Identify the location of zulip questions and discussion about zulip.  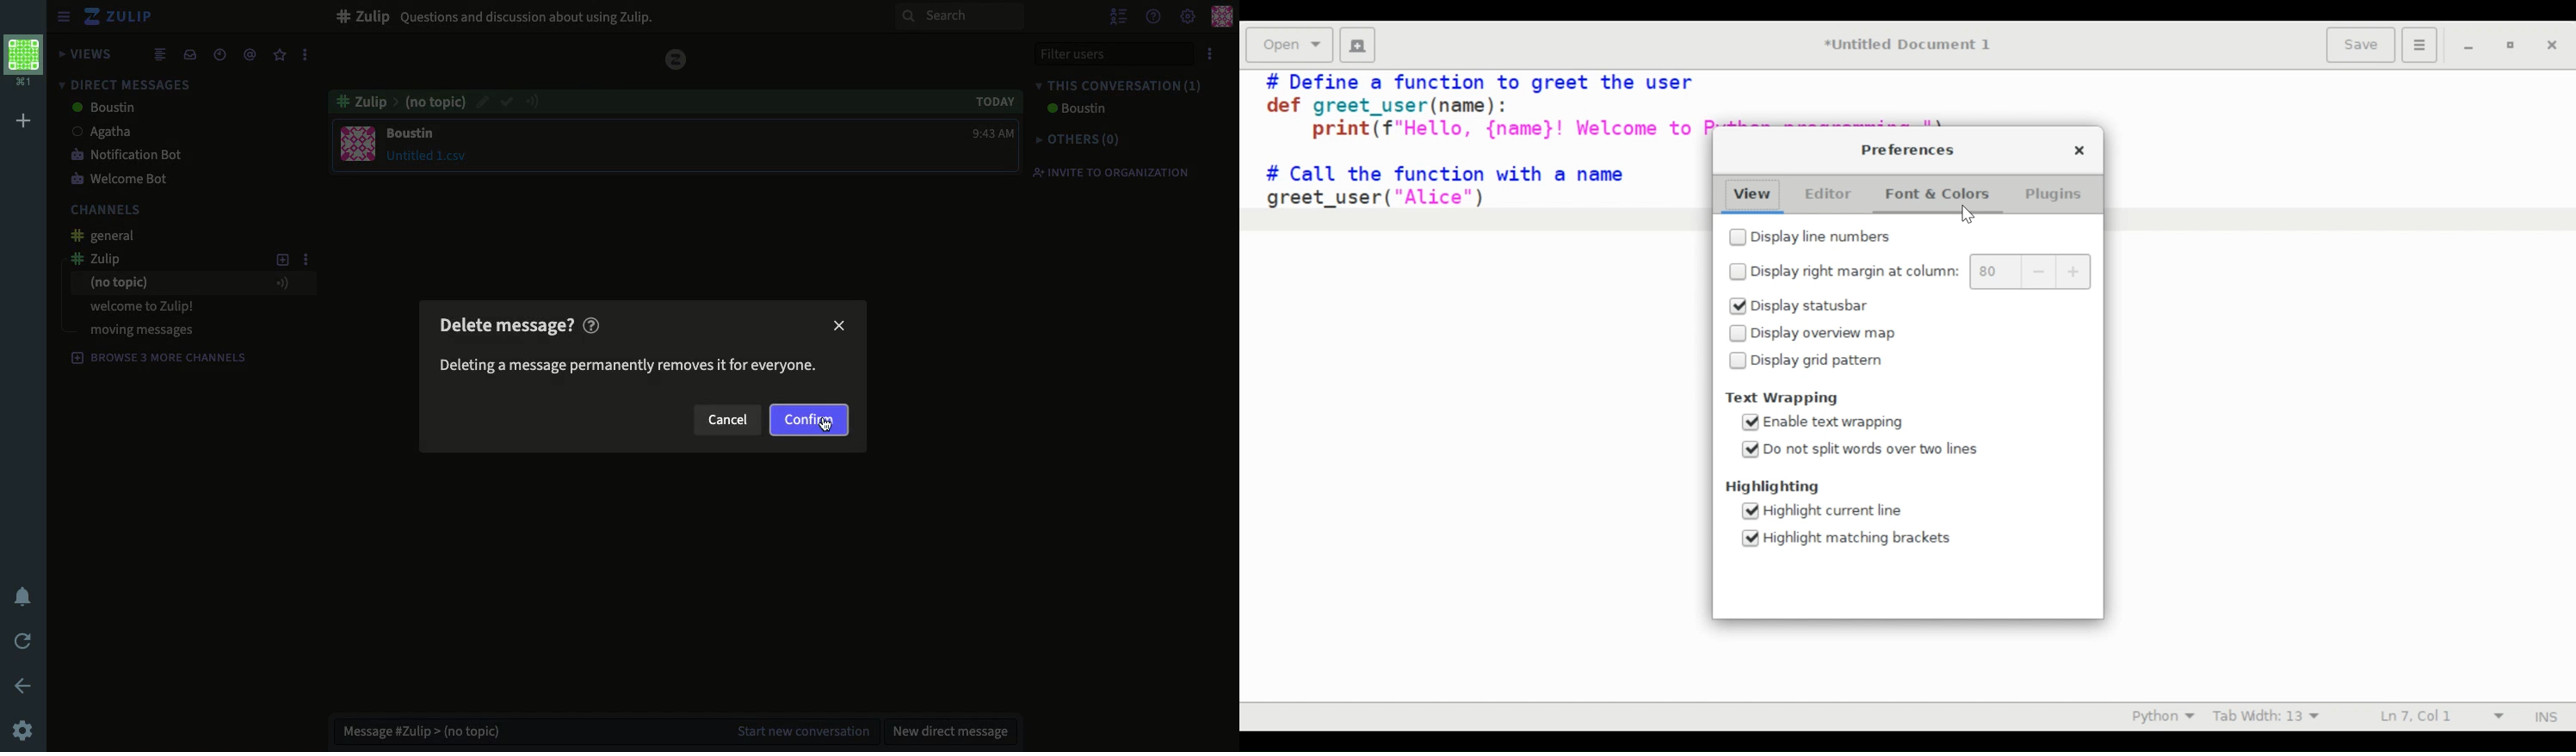
(502, 15).